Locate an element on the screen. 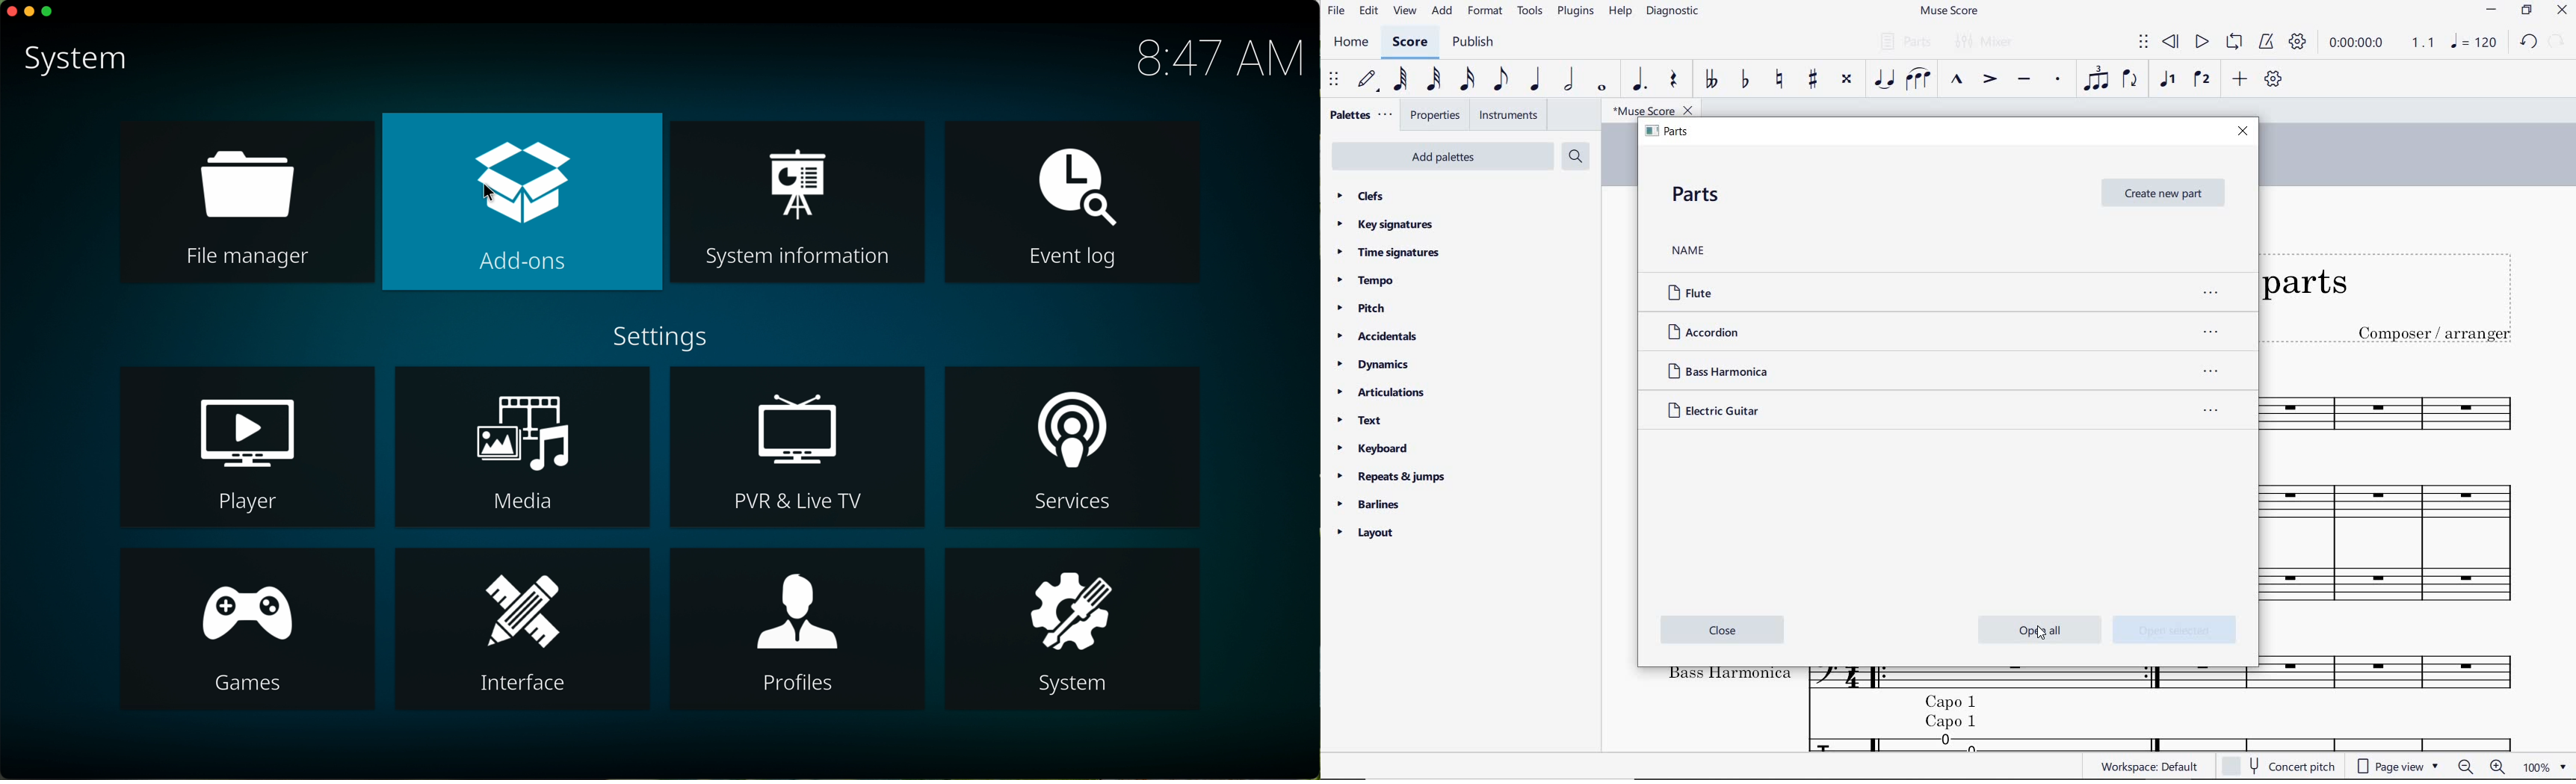 This screenshot has height=784, width=2576. NAME is located at coordinates (1696, 250).